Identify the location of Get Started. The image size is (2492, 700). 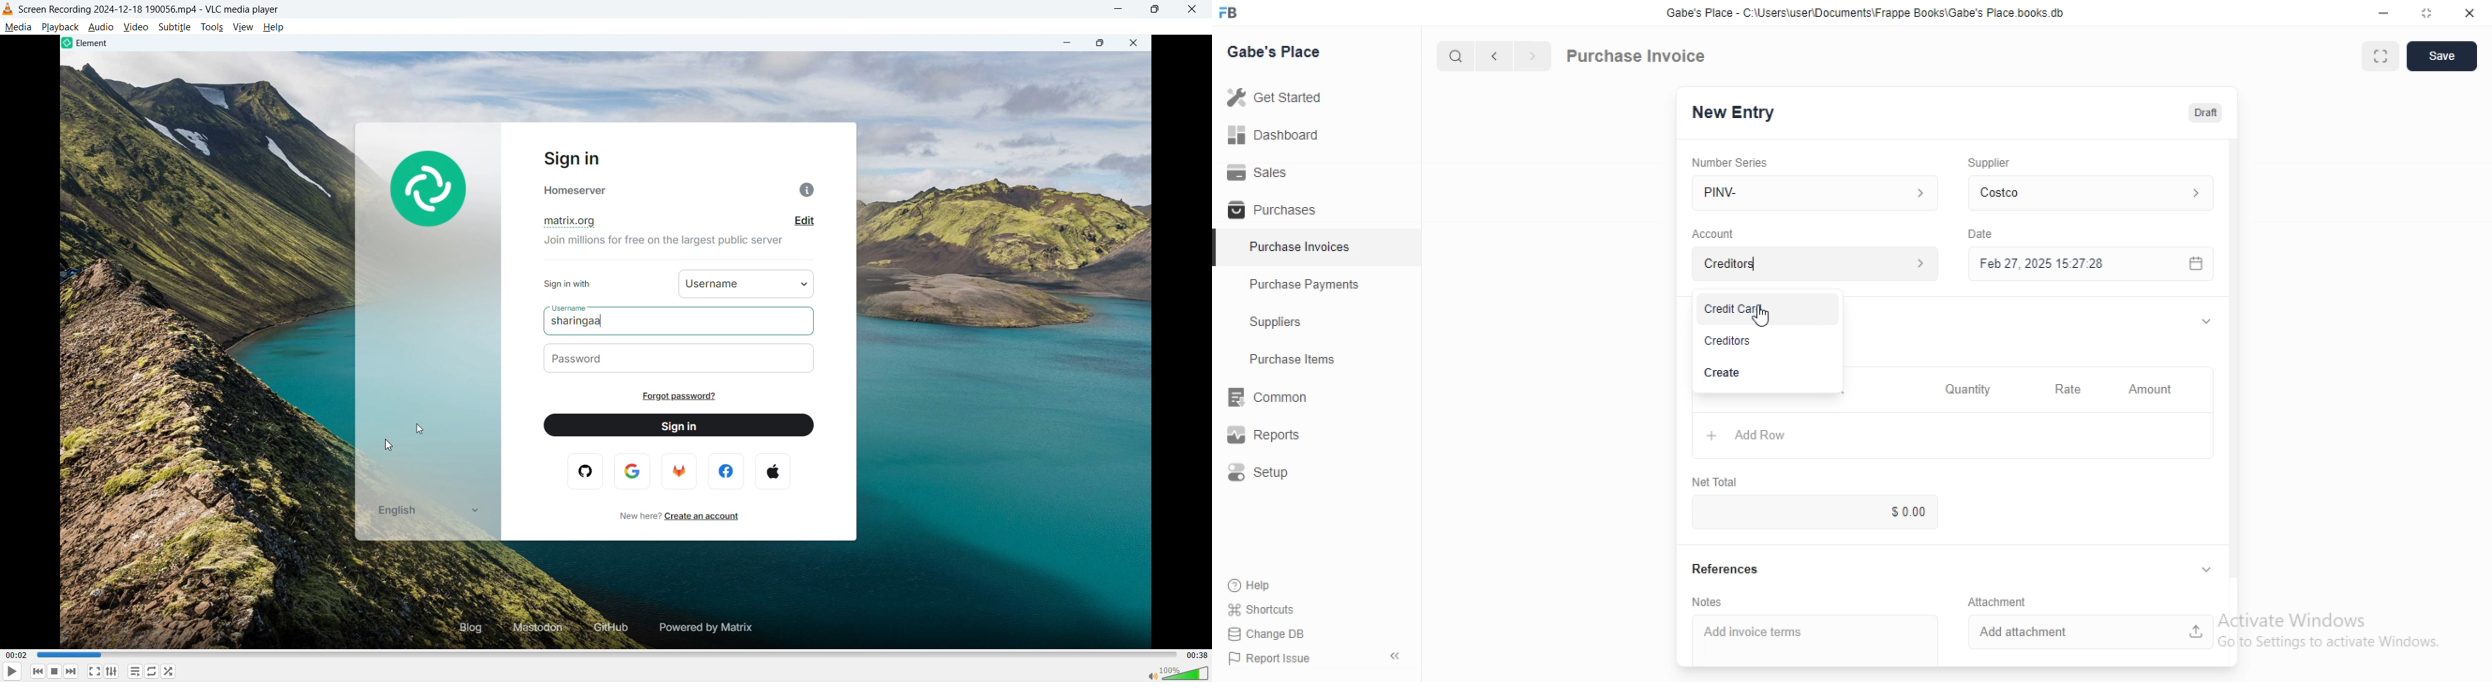
(1316, 97).